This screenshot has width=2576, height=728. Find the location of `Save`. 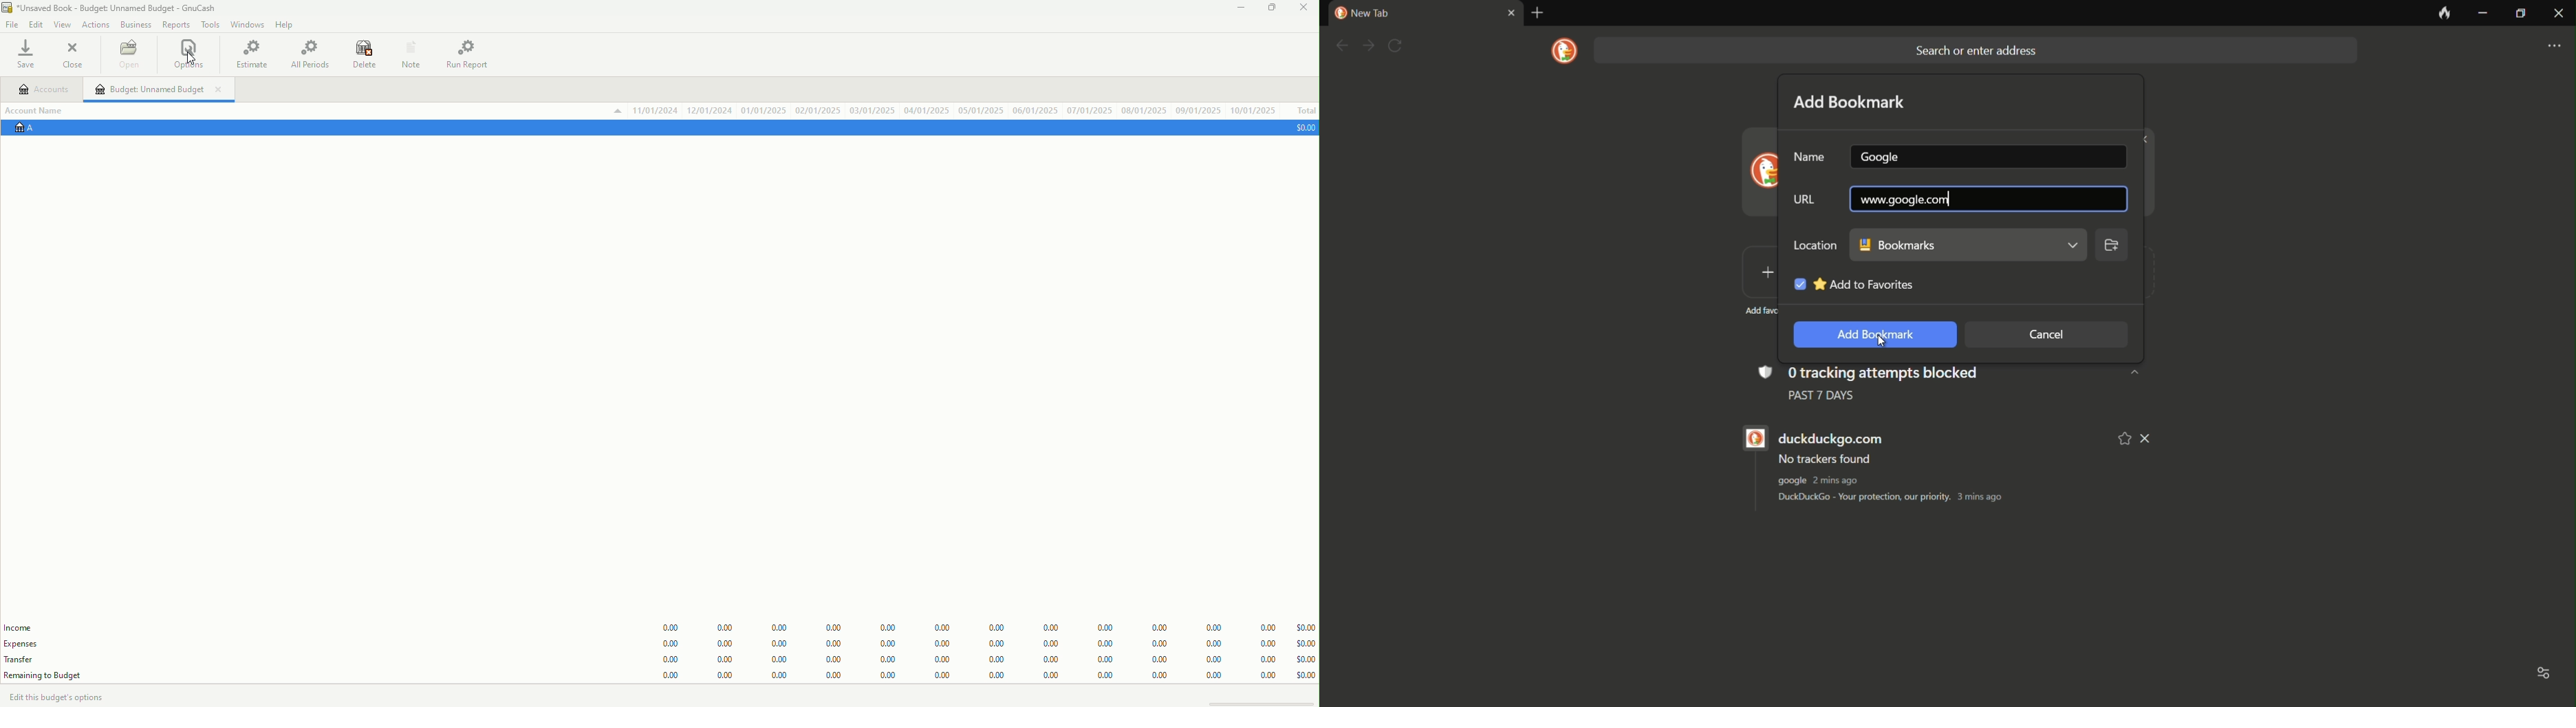

Save is located at coordinates (30, 56).